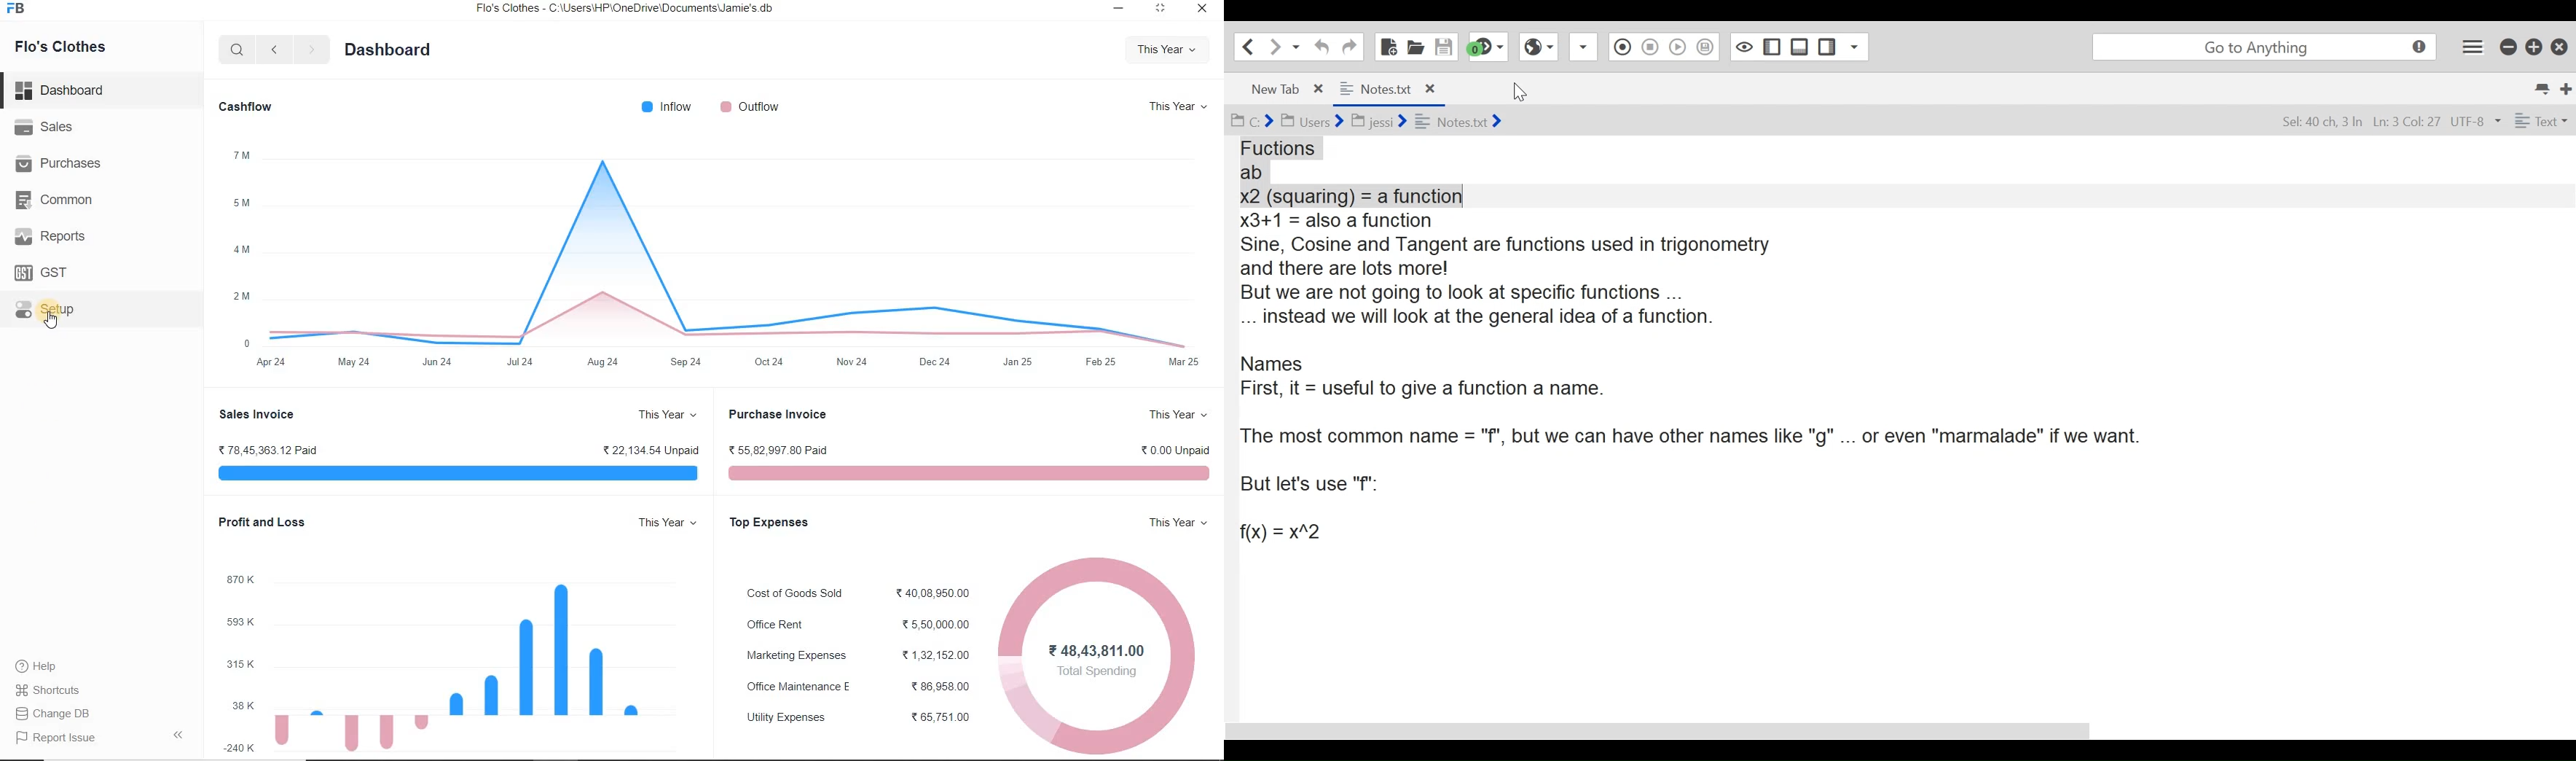  Describe the element at coordinates (1163, 9) in the screenshot. I see `Maximize` at that location.